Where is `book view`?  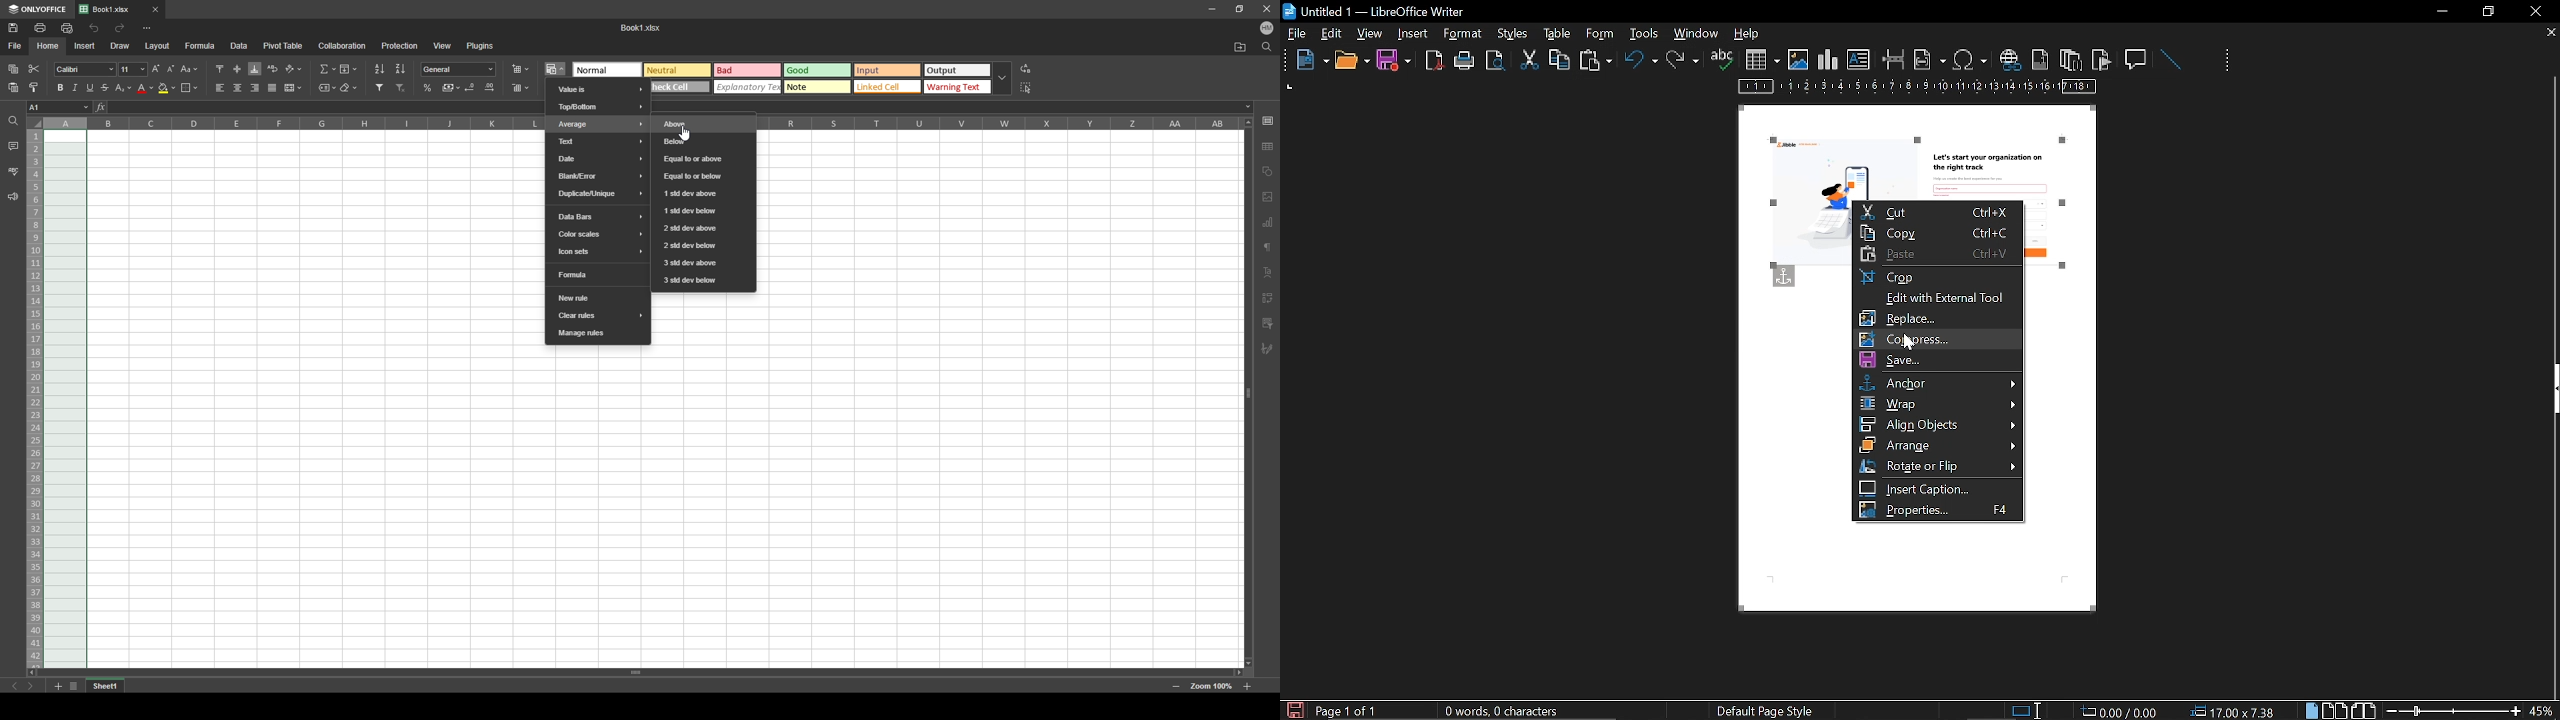
book view is located at coordinates (2362, 709).